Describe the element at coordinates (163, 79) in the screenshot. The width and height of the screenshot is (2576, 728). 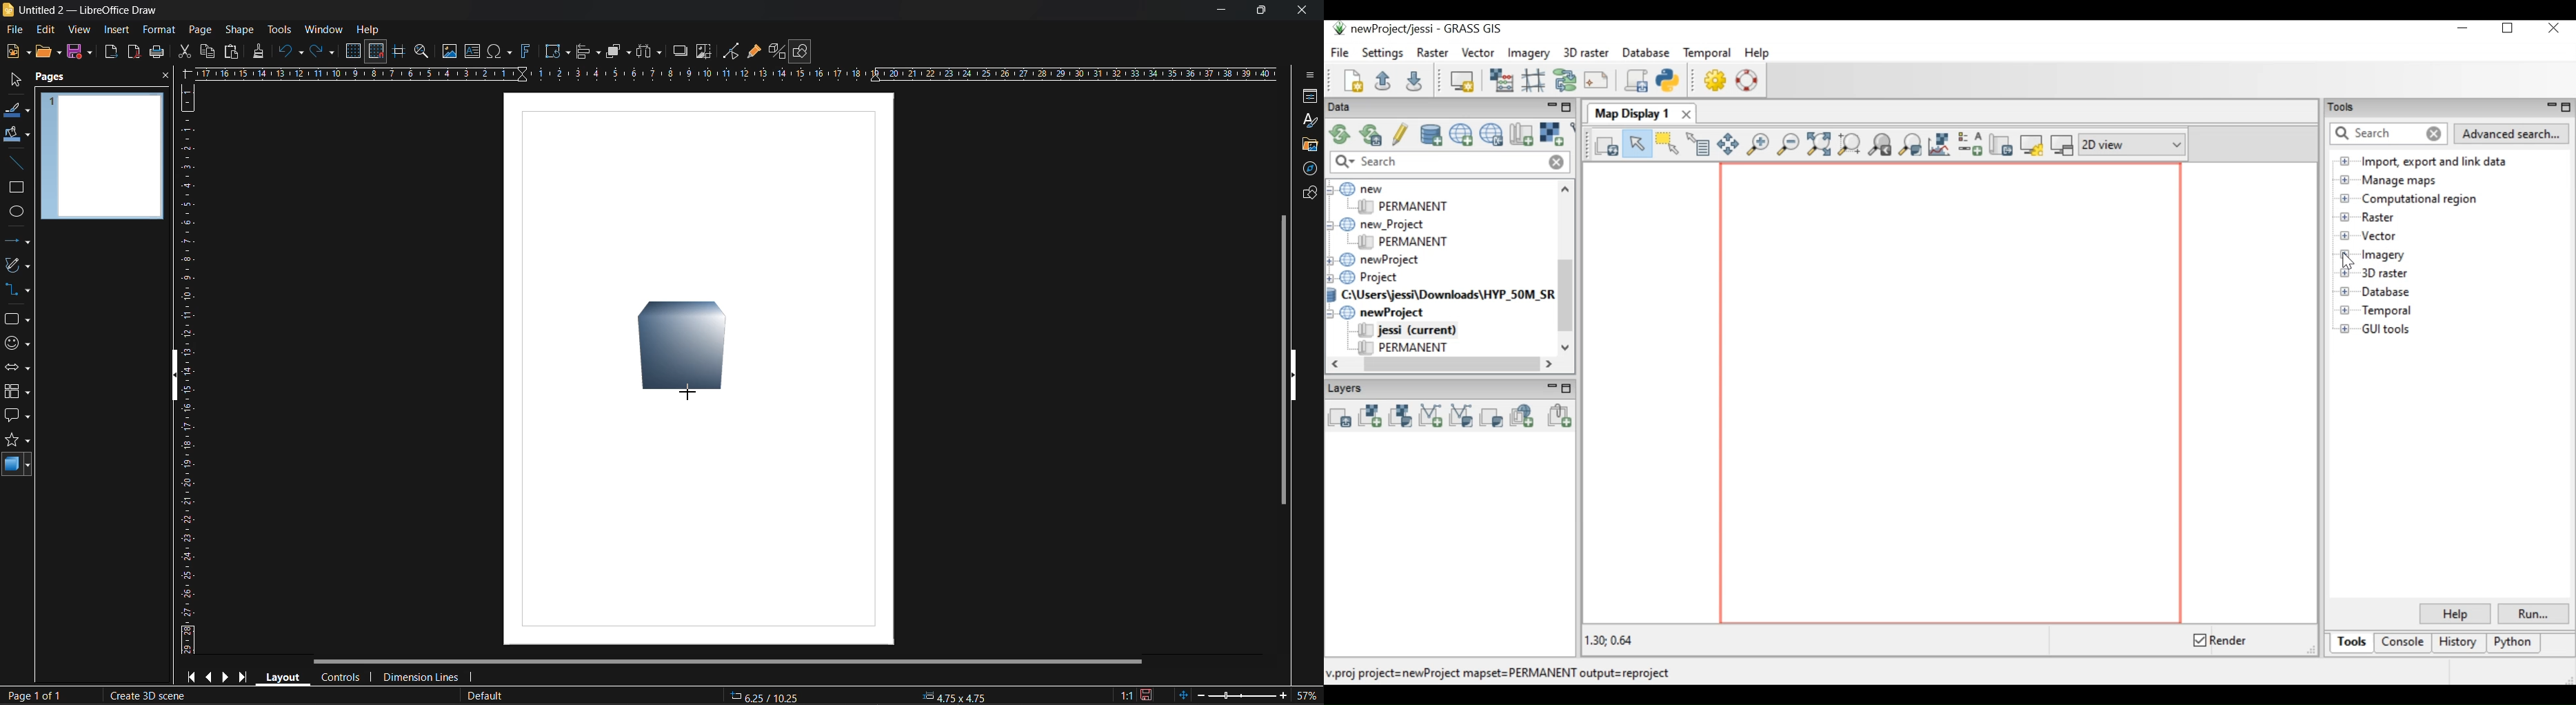
I see `close` at that location.